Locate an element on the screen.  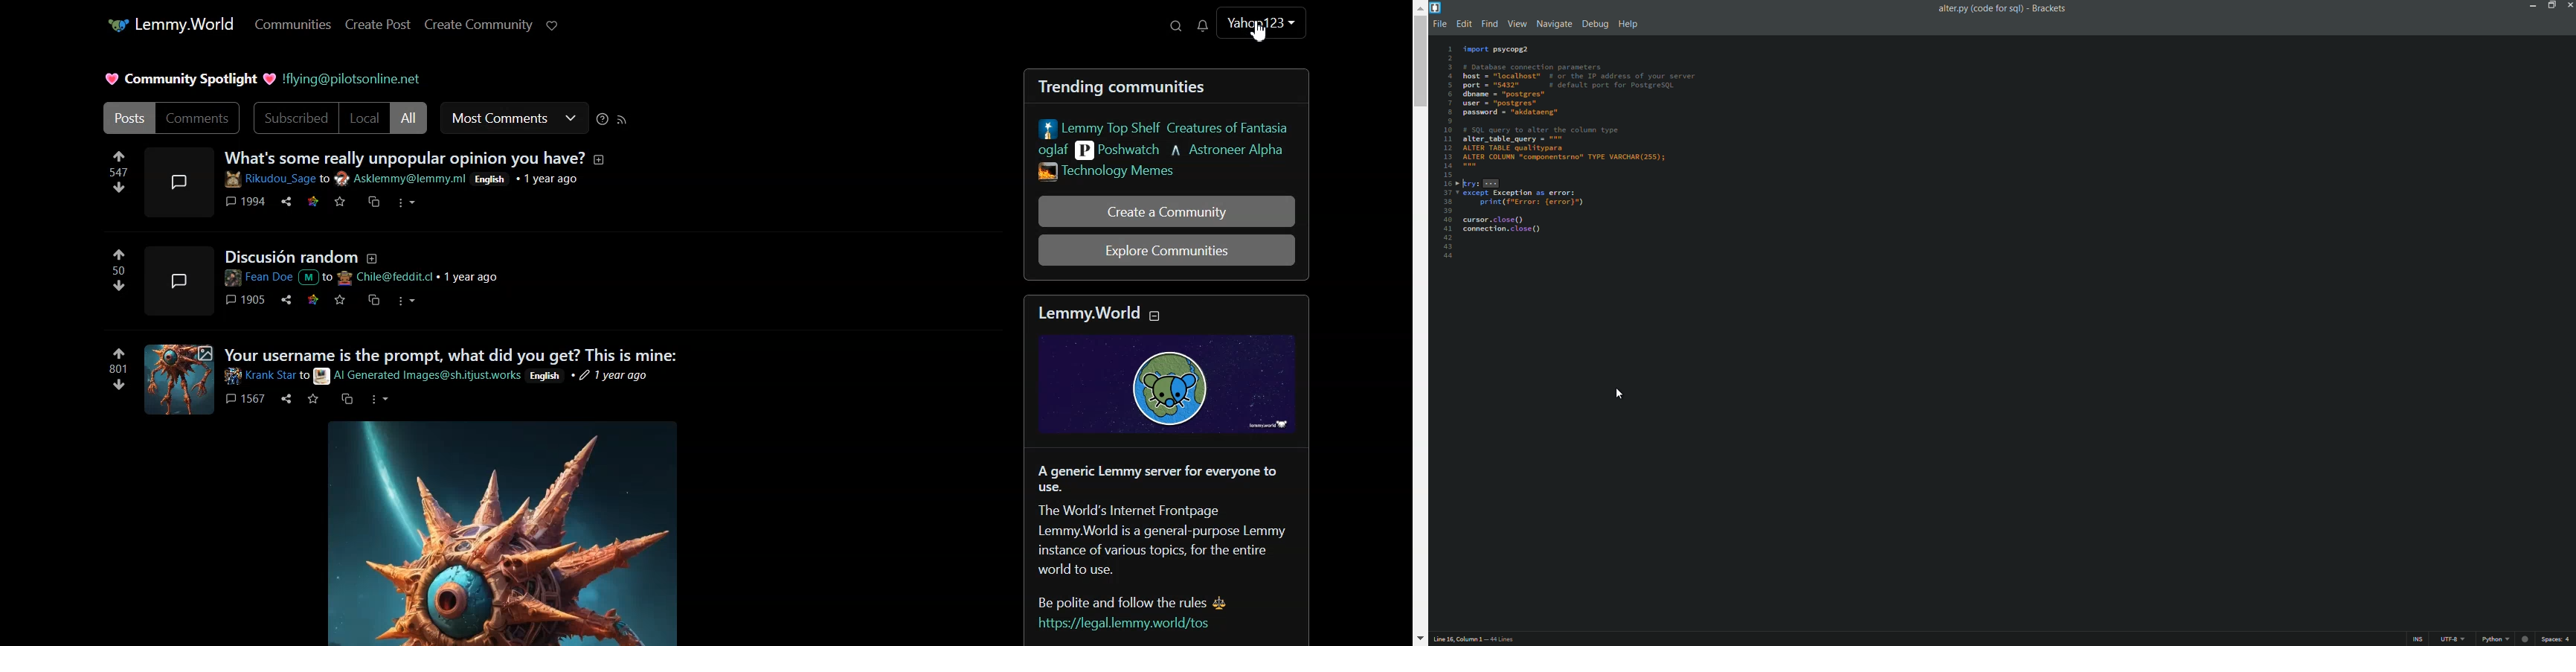
navigate menu is located at coordinates (1553, 25).